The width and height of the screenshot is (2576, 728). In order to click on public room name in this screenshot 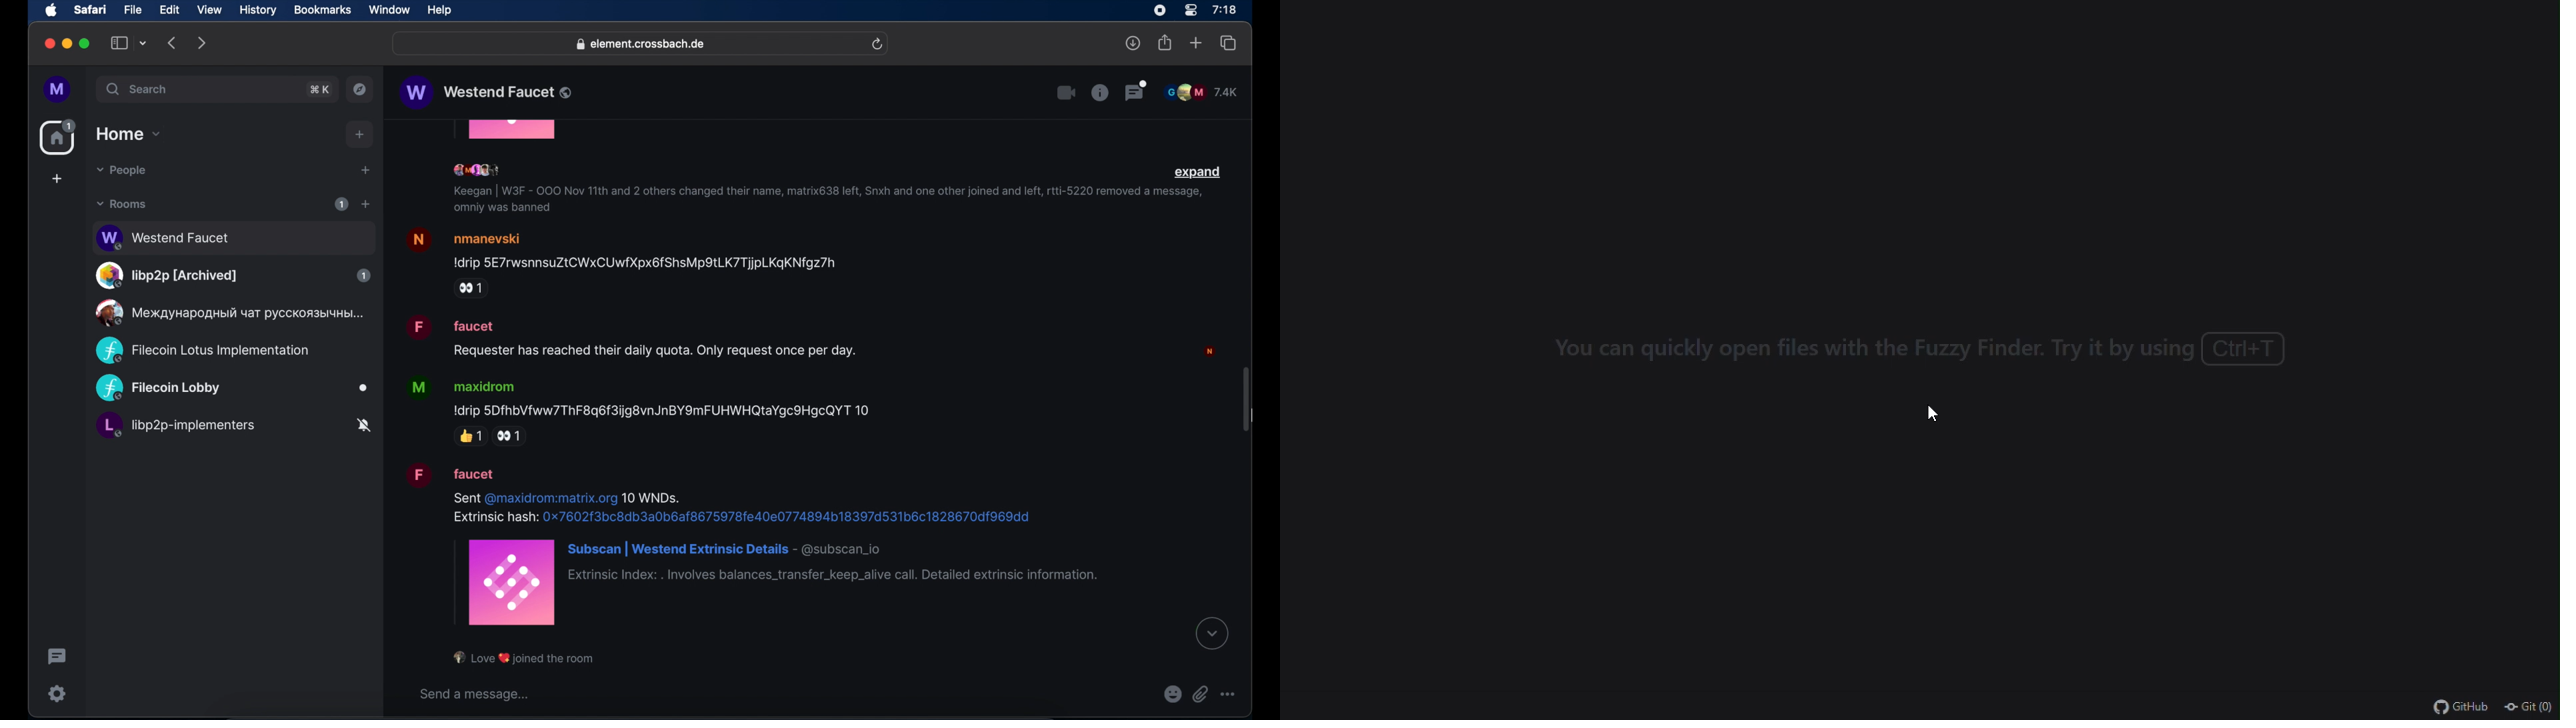, I will do `click(487, 93)`.